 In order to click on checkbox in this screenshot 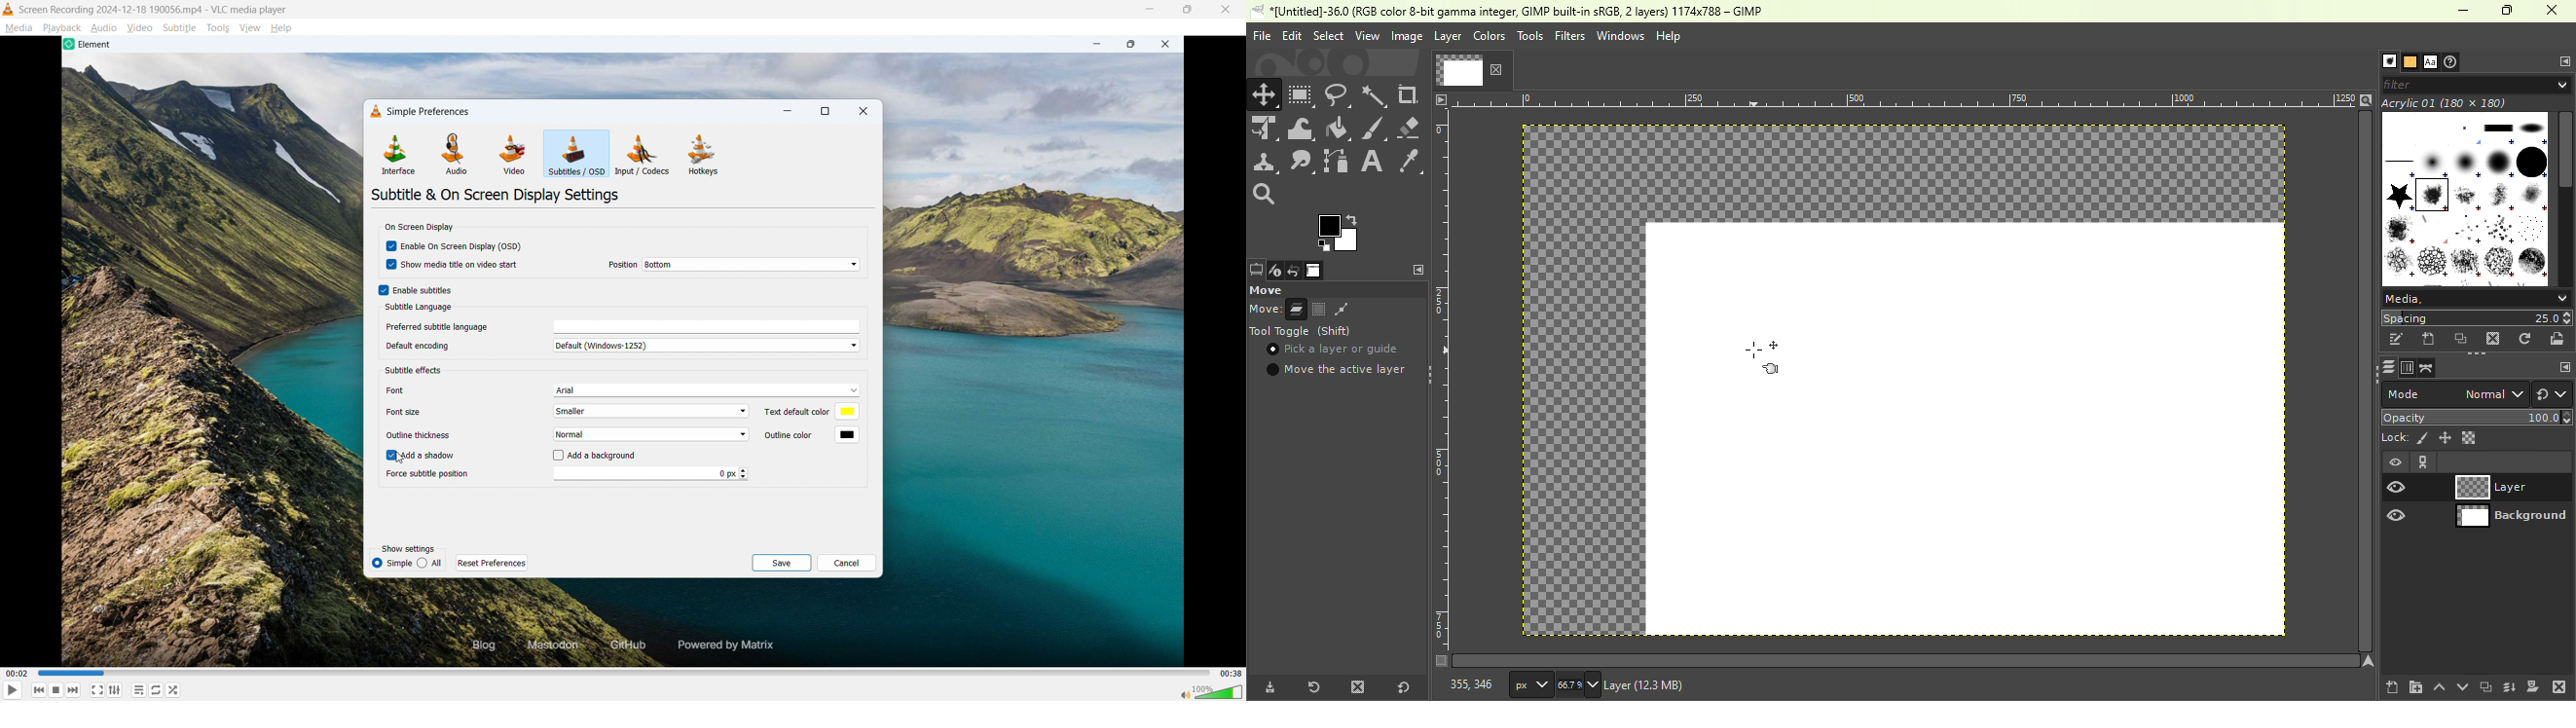, I will do `click(387, 266)`.